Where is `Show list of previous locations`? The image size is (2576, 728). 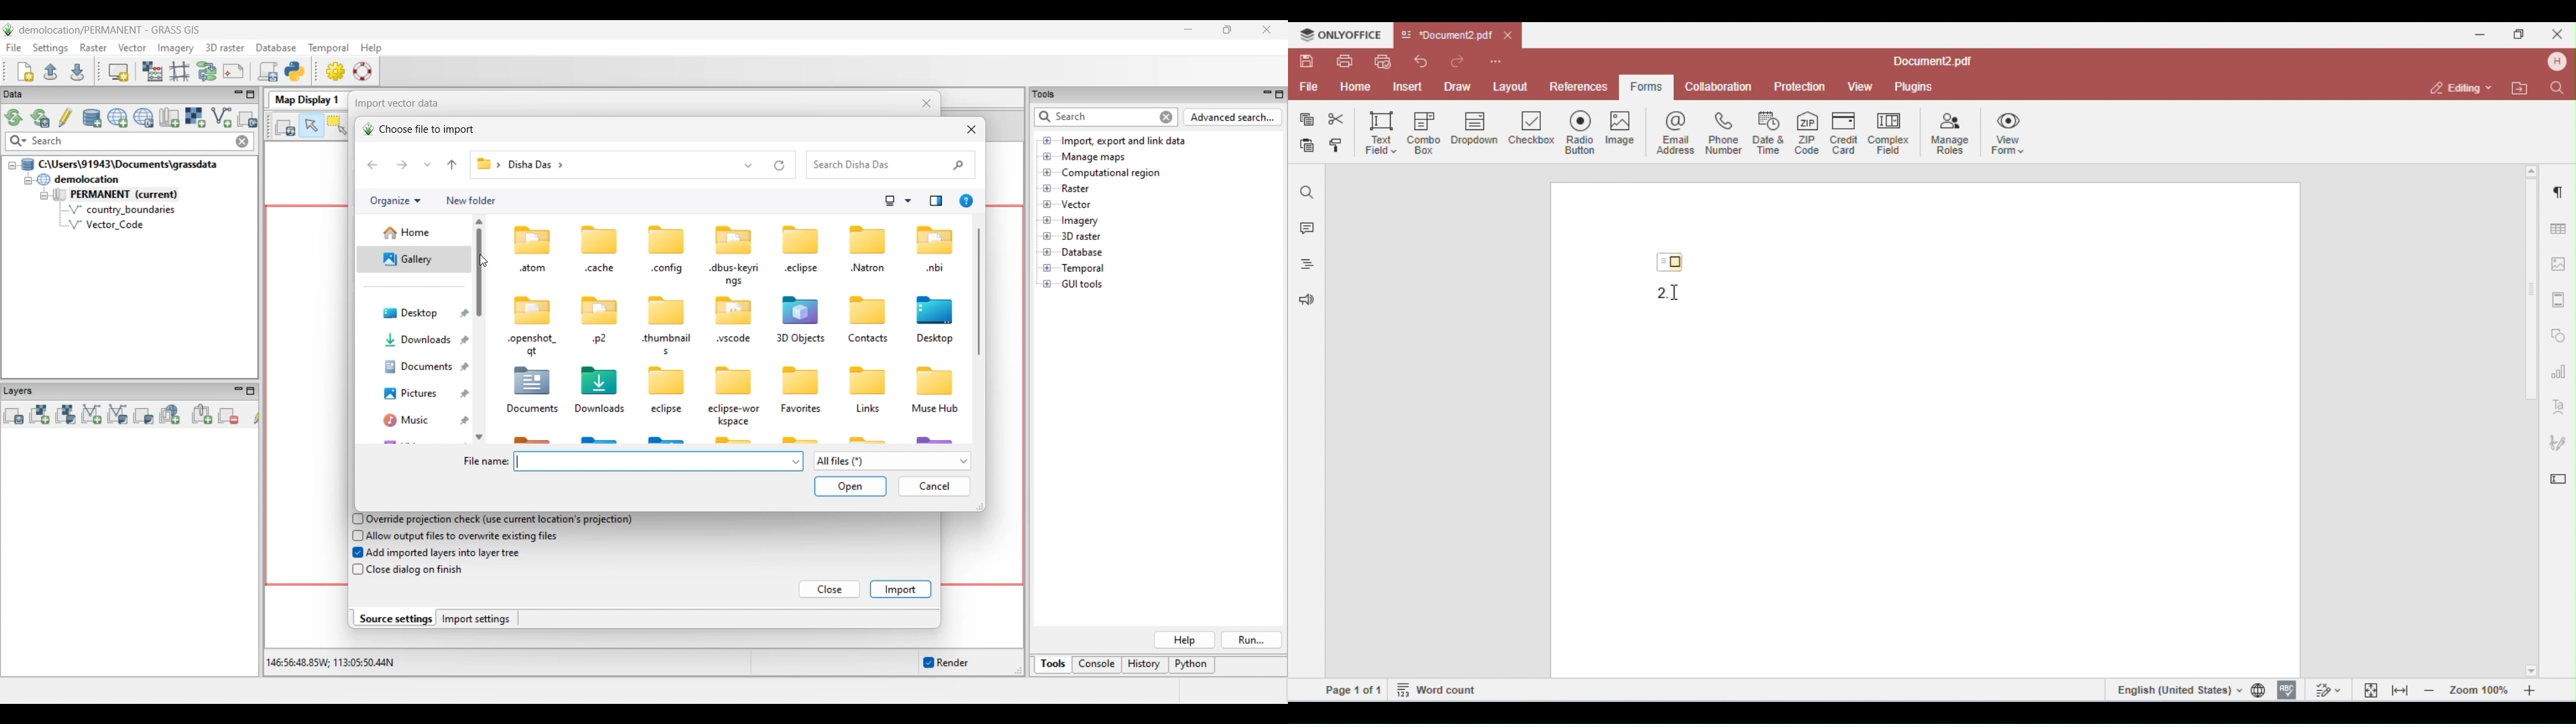
Show list of previous locations is located at coordinates (749, 165).